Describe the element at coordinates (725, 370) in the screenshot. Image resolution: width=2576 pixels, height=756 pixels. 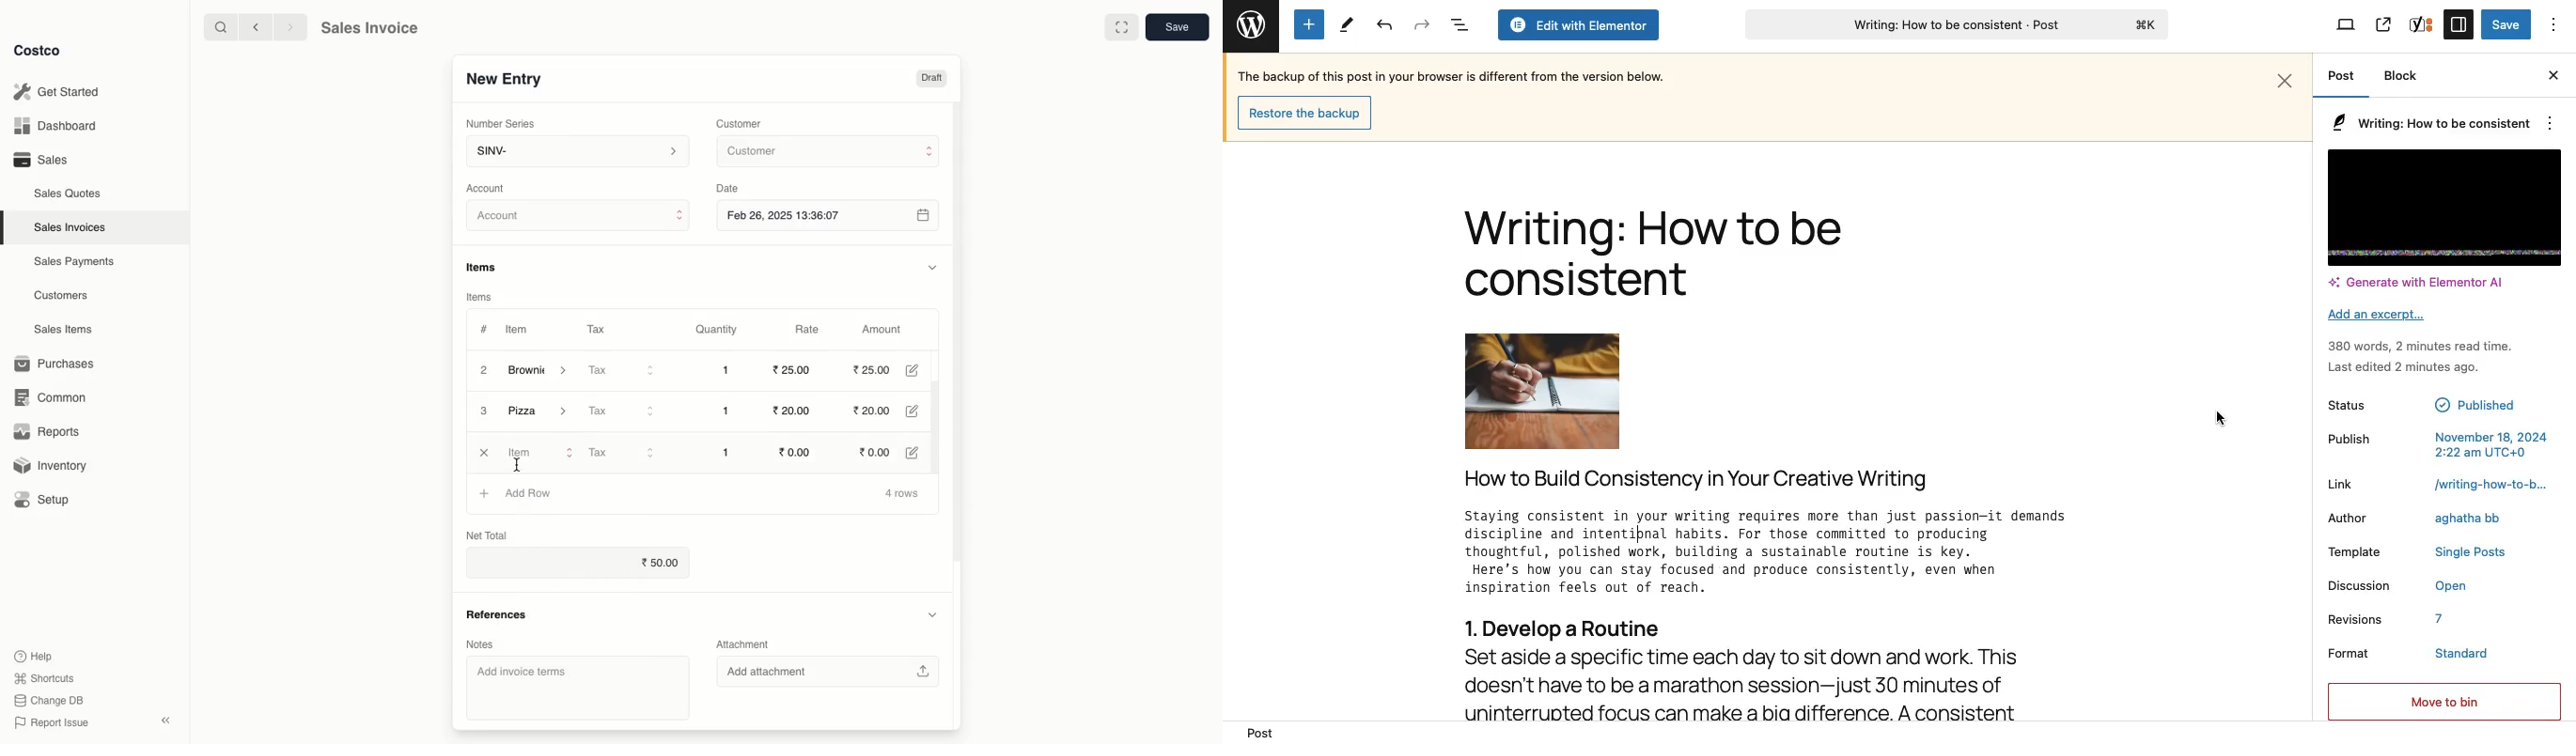
I see `1` at that location.